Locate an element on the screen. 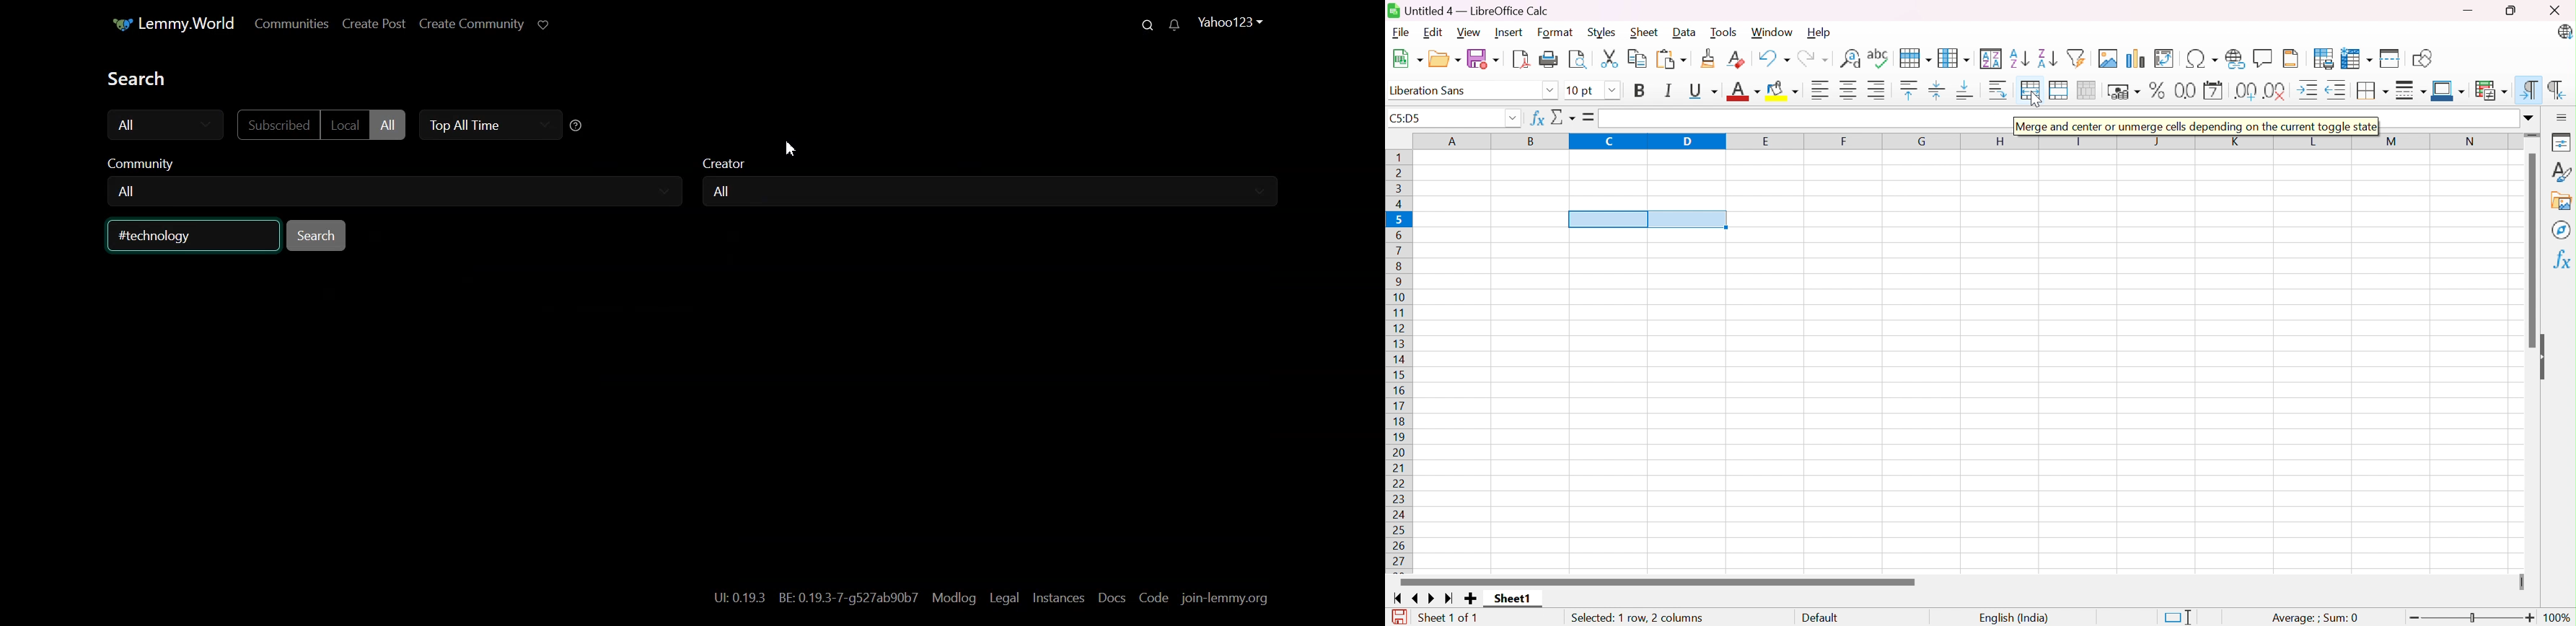 The image size is (2576, 644). Insert Image is located at coordinates (2107, 58).